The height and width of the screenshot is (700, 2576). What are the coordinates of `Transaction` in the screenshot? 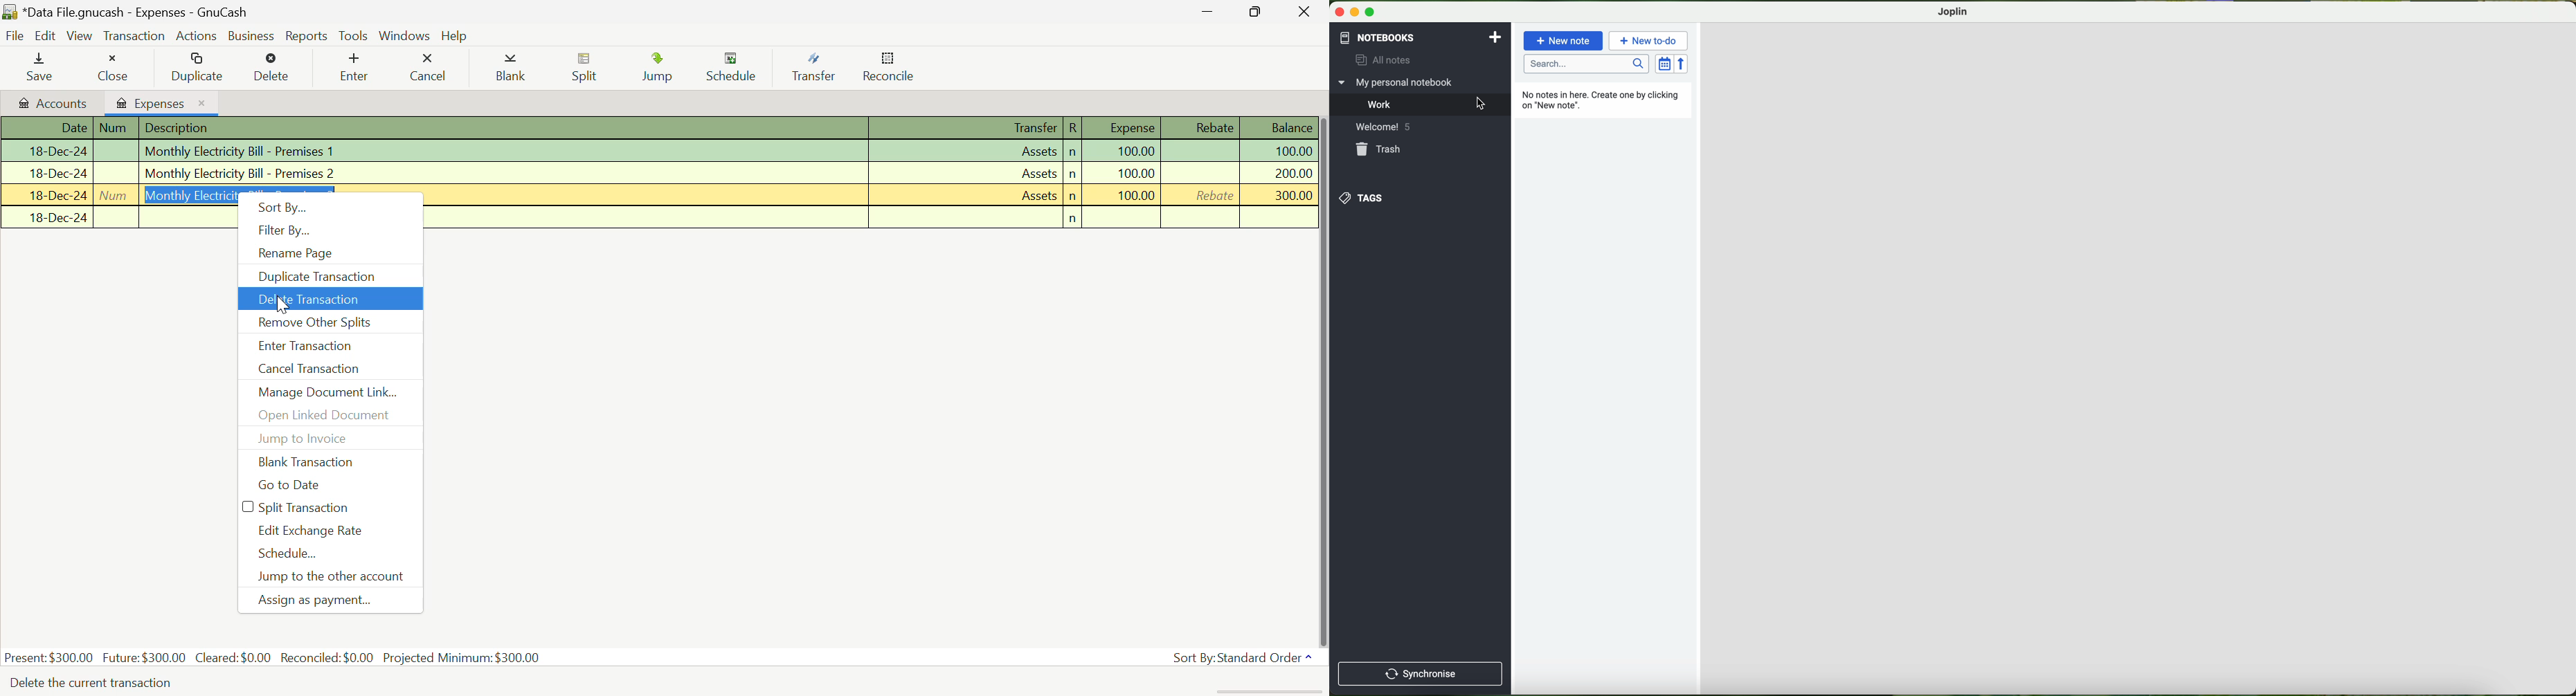 It's located at (134, 36).